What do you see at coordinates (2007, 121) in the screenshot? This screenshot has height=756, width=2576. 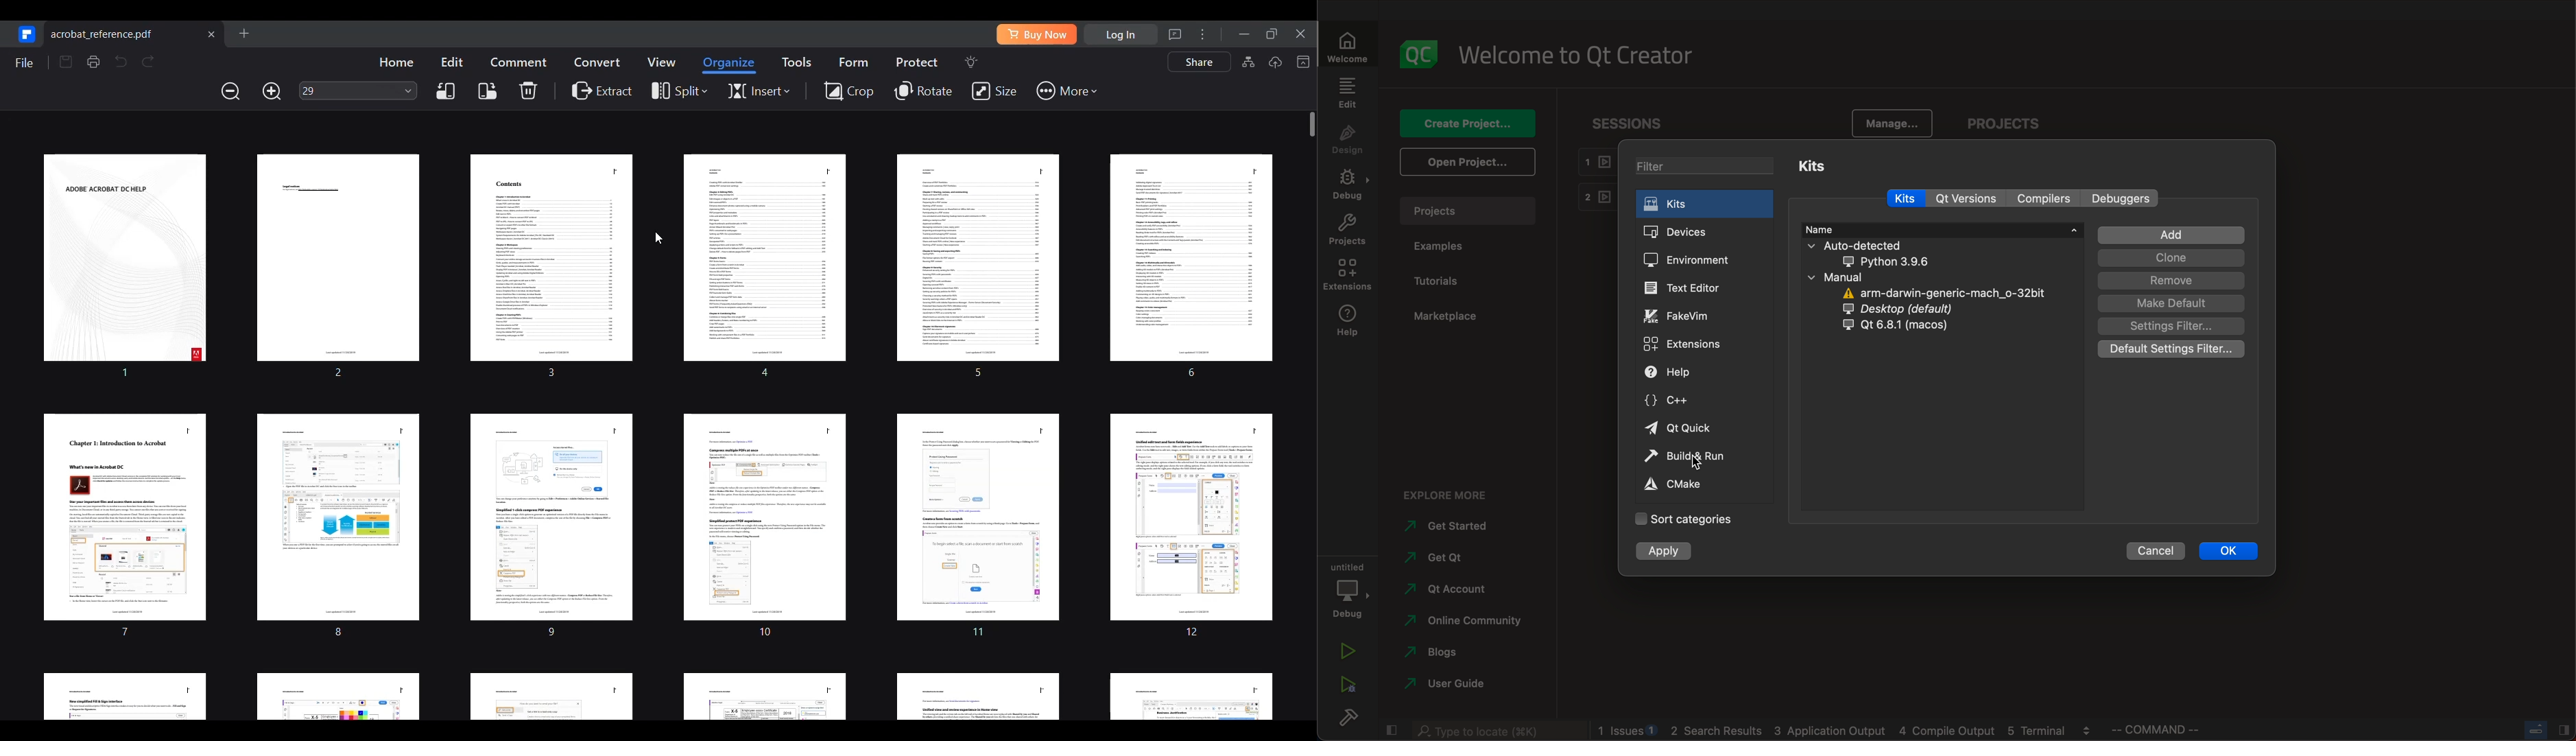 I see `projects` at bounding box center [2007, 121].